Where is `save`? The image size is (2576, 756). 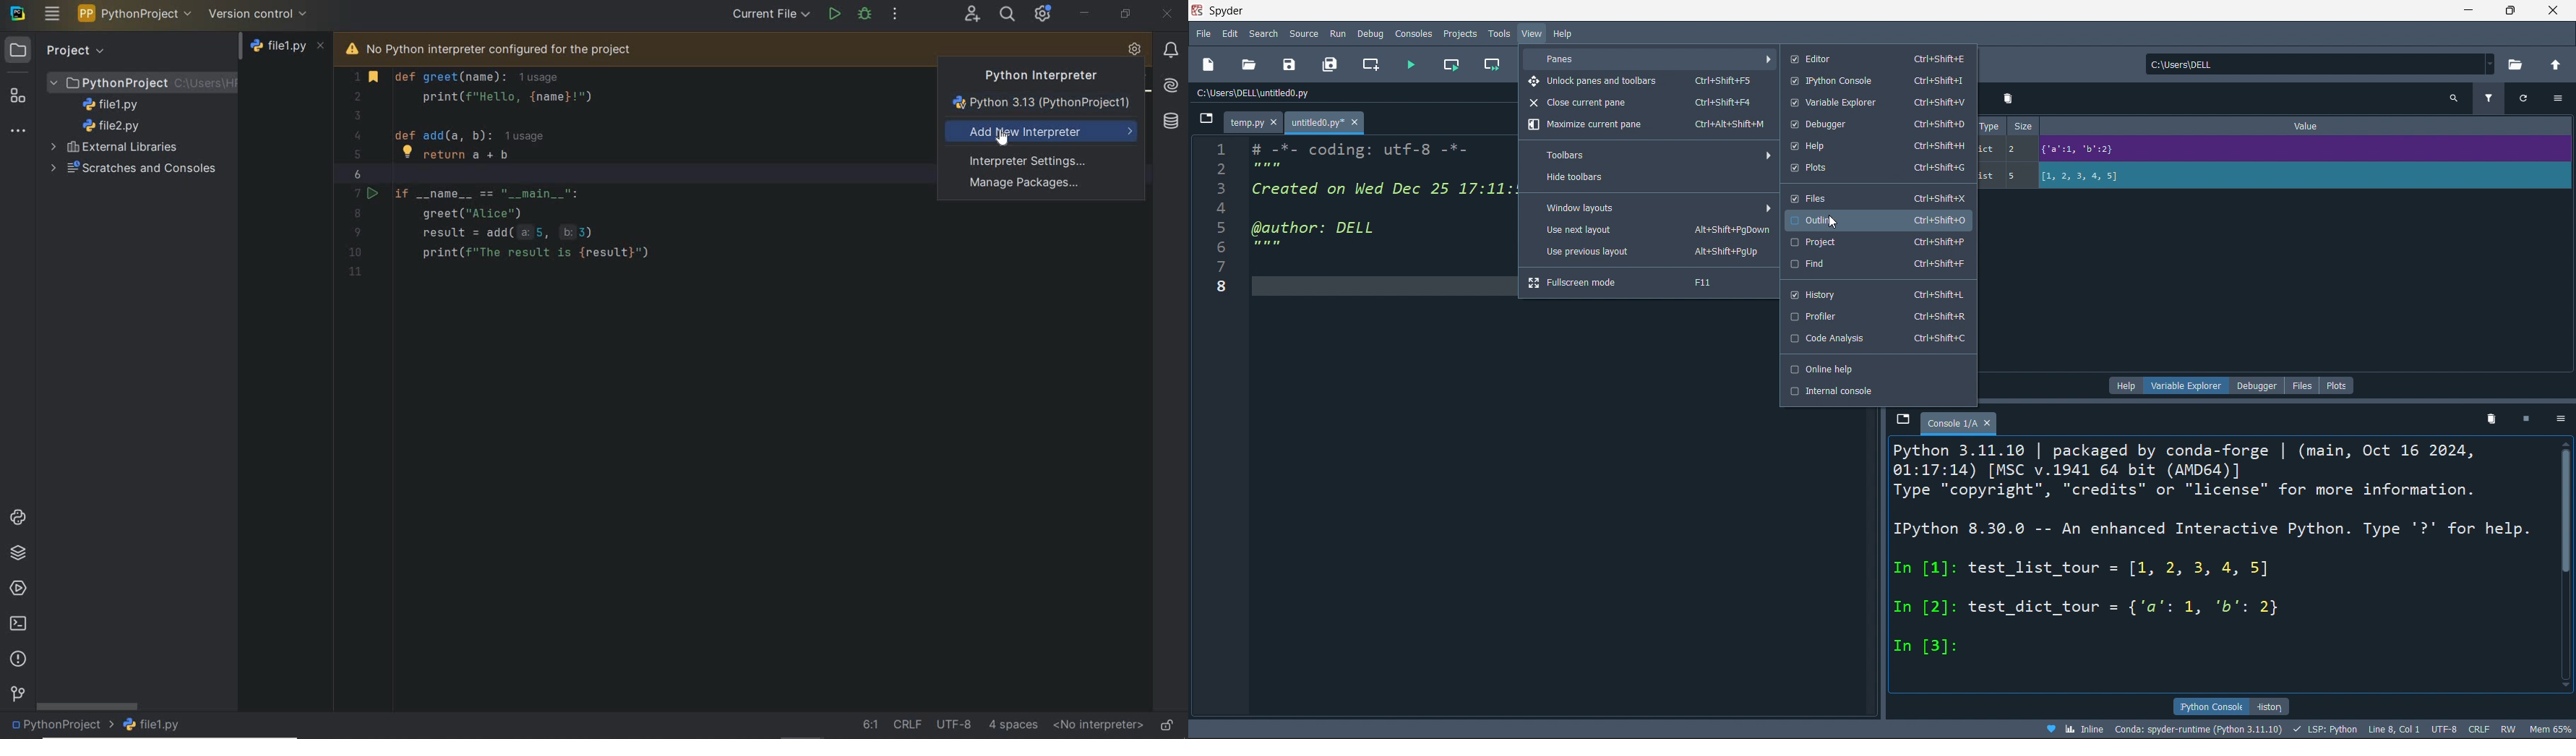
save is located at coordinates (1289, 67).